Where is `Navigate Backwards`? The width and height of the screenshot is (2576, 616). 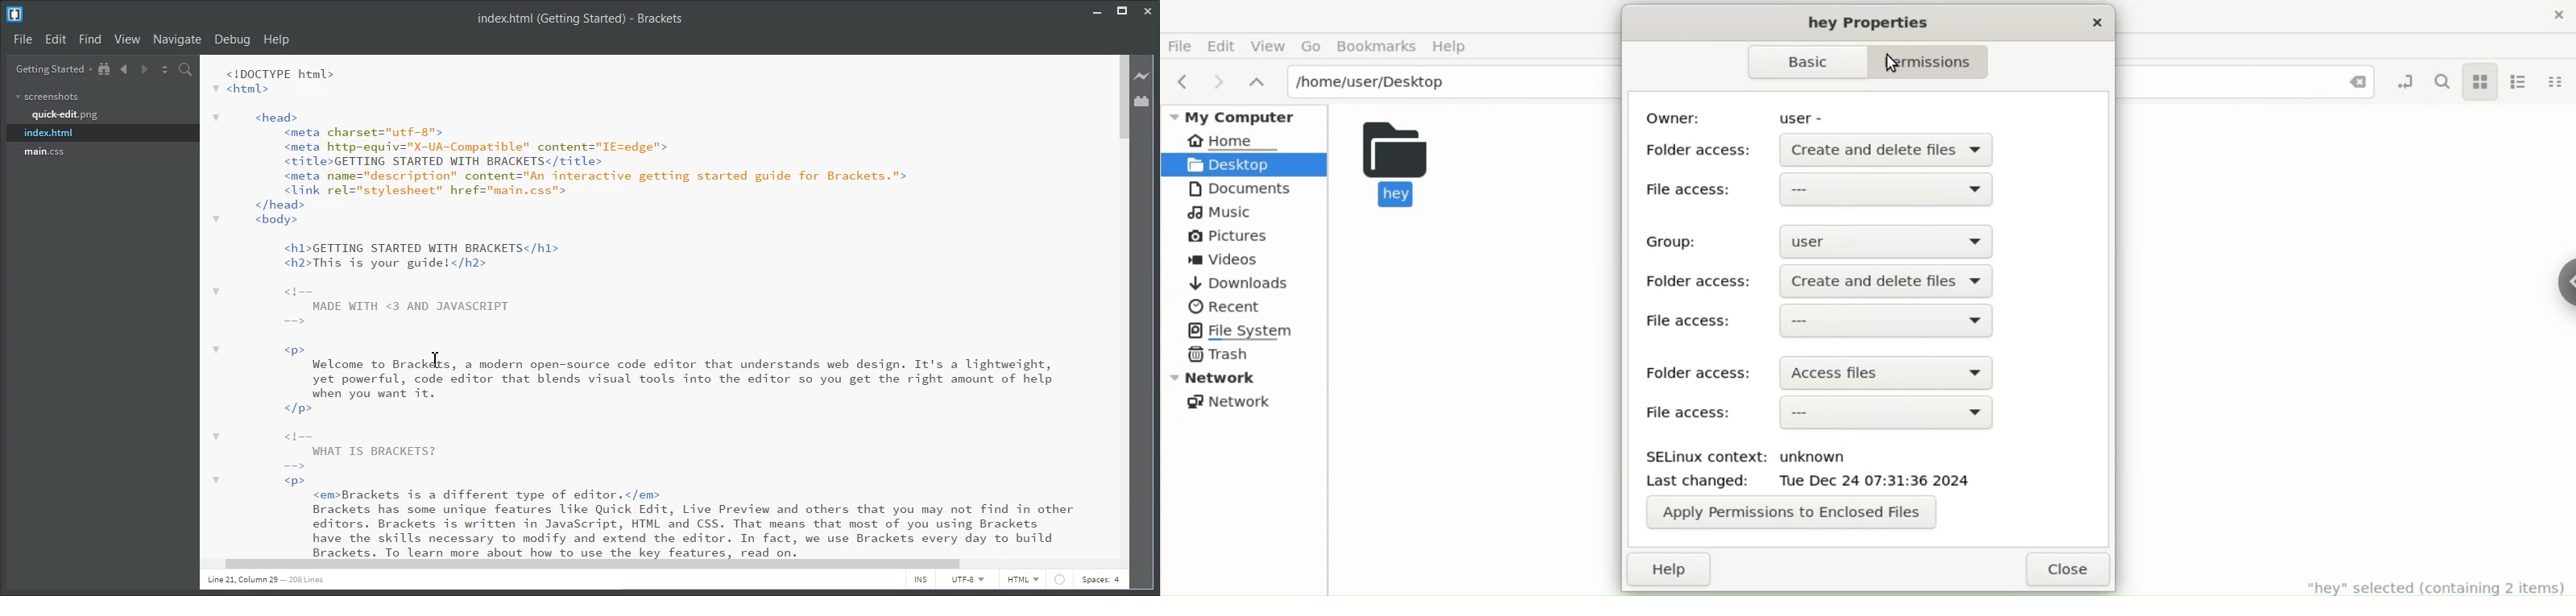
Navigate Backwards is located at coordinates (124, 69).